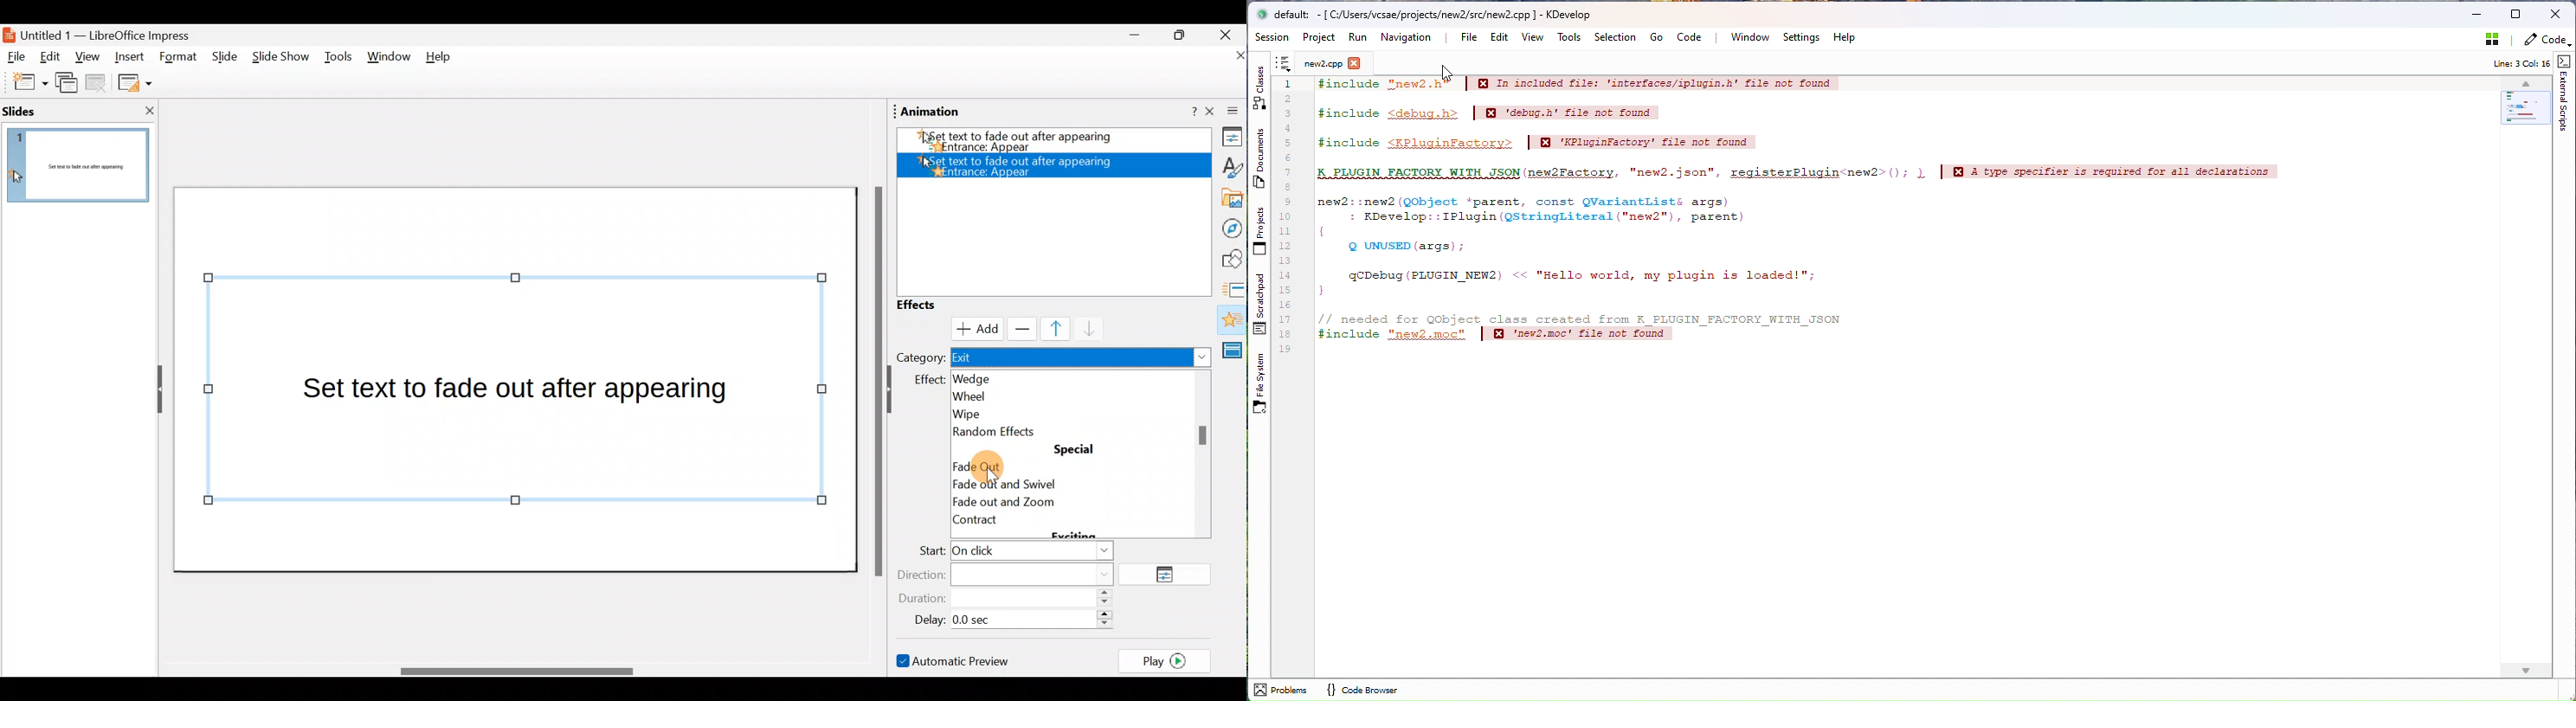 This screenshot has height=728, width=2576. I want to click on Insert, so click(129, 55).